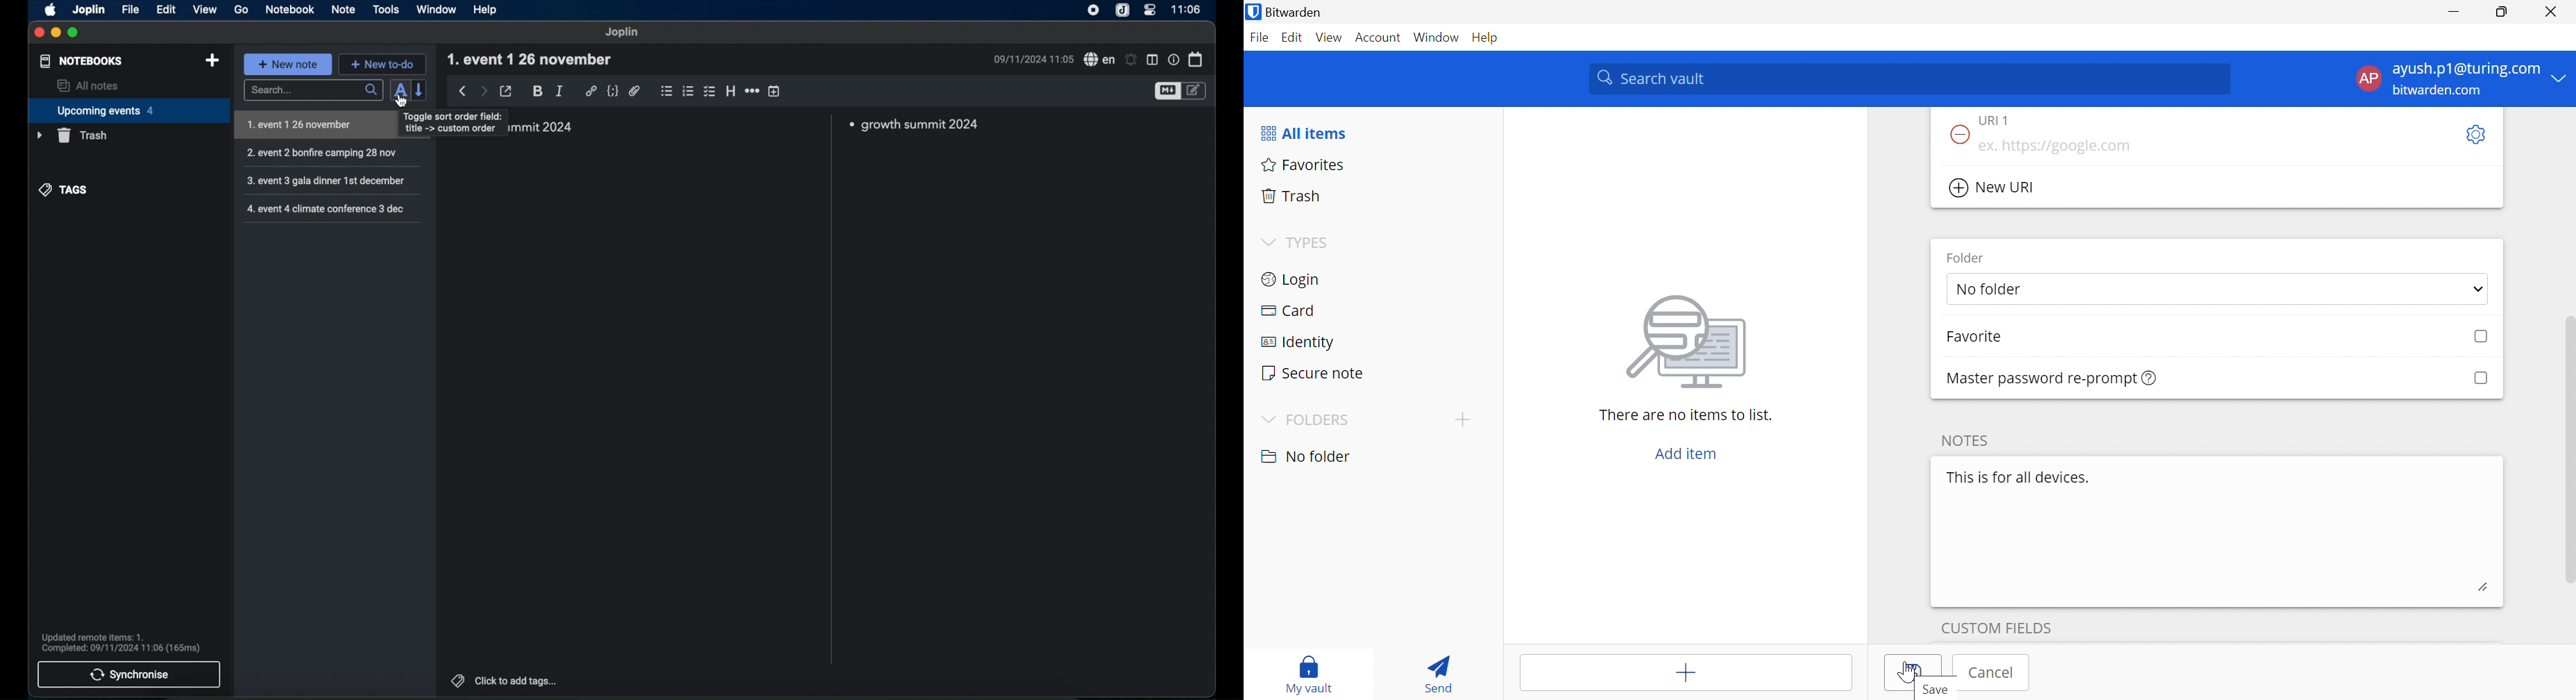 The height and width of the screenshot is (700, 2576). What do you see at coordinates (1906, 670) in the screenshot?
I see `Cursor` at bounding box center [1906, 670].